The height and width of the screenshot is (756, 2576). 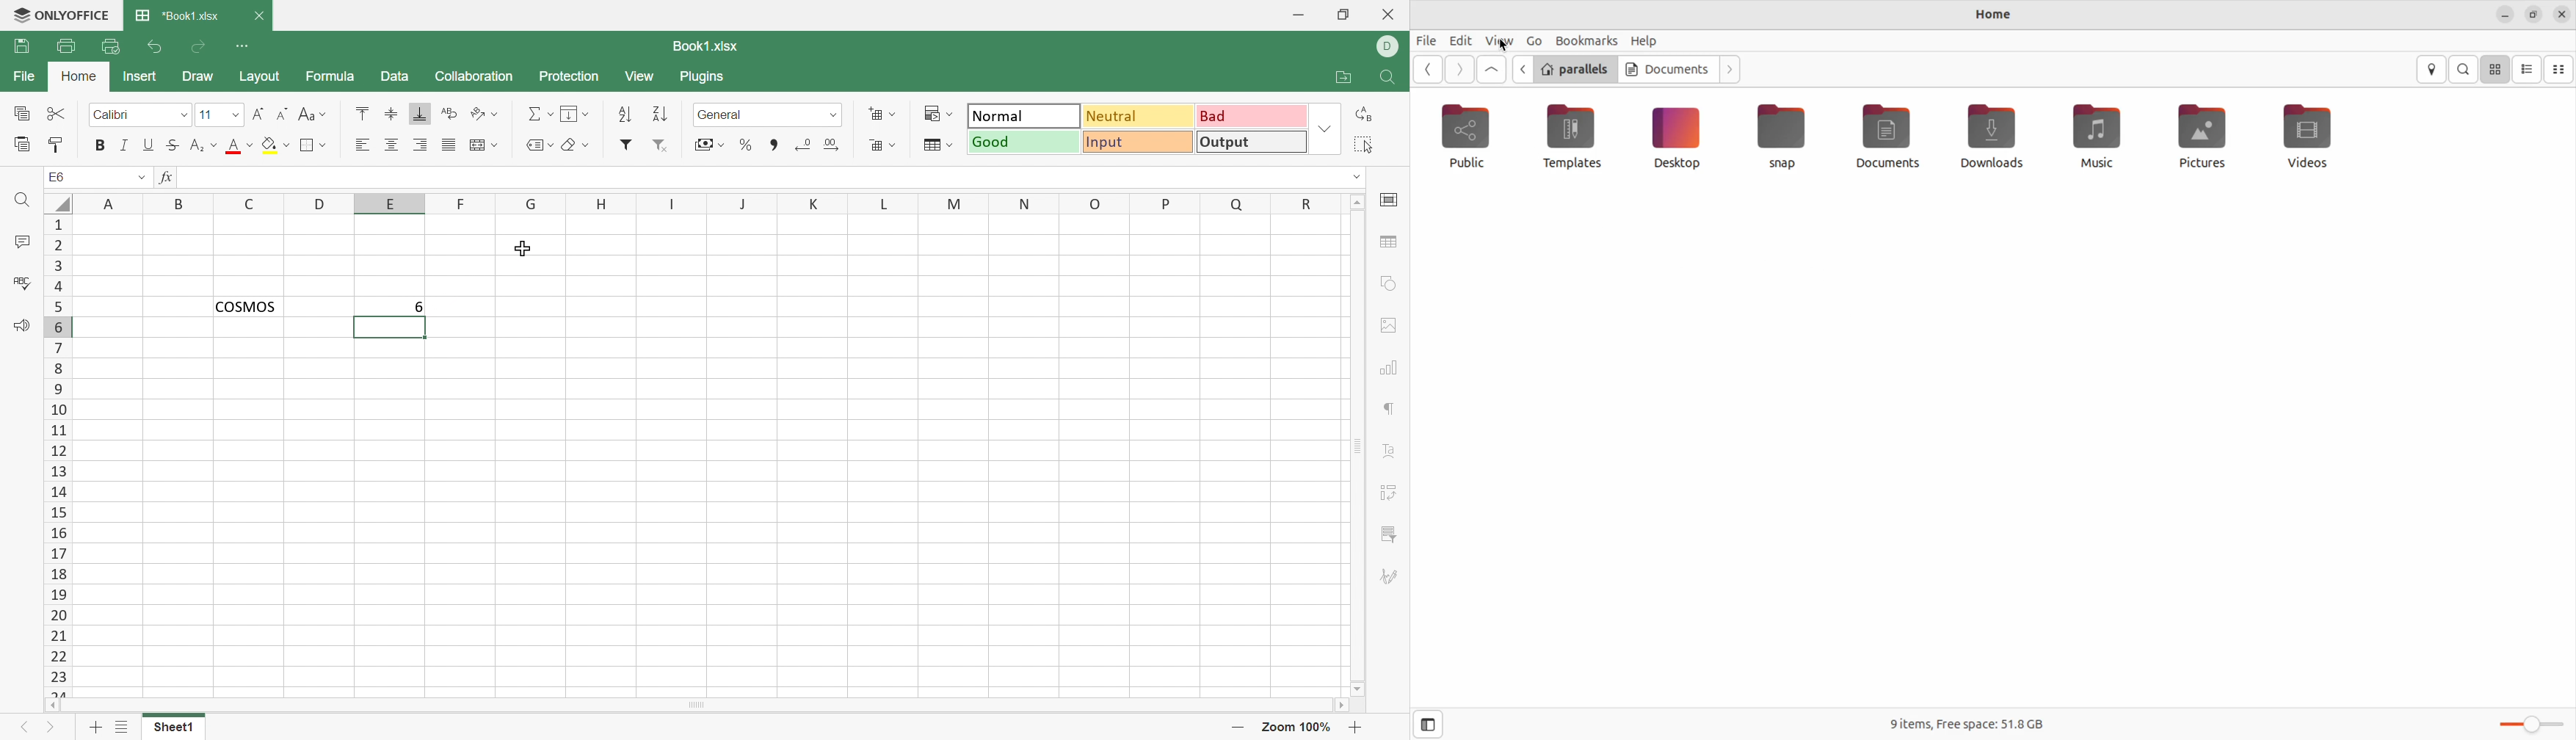 What do you see at coordinates (51, 730) in the screenshot?
I see `Next` at bounding box center [51, 730].